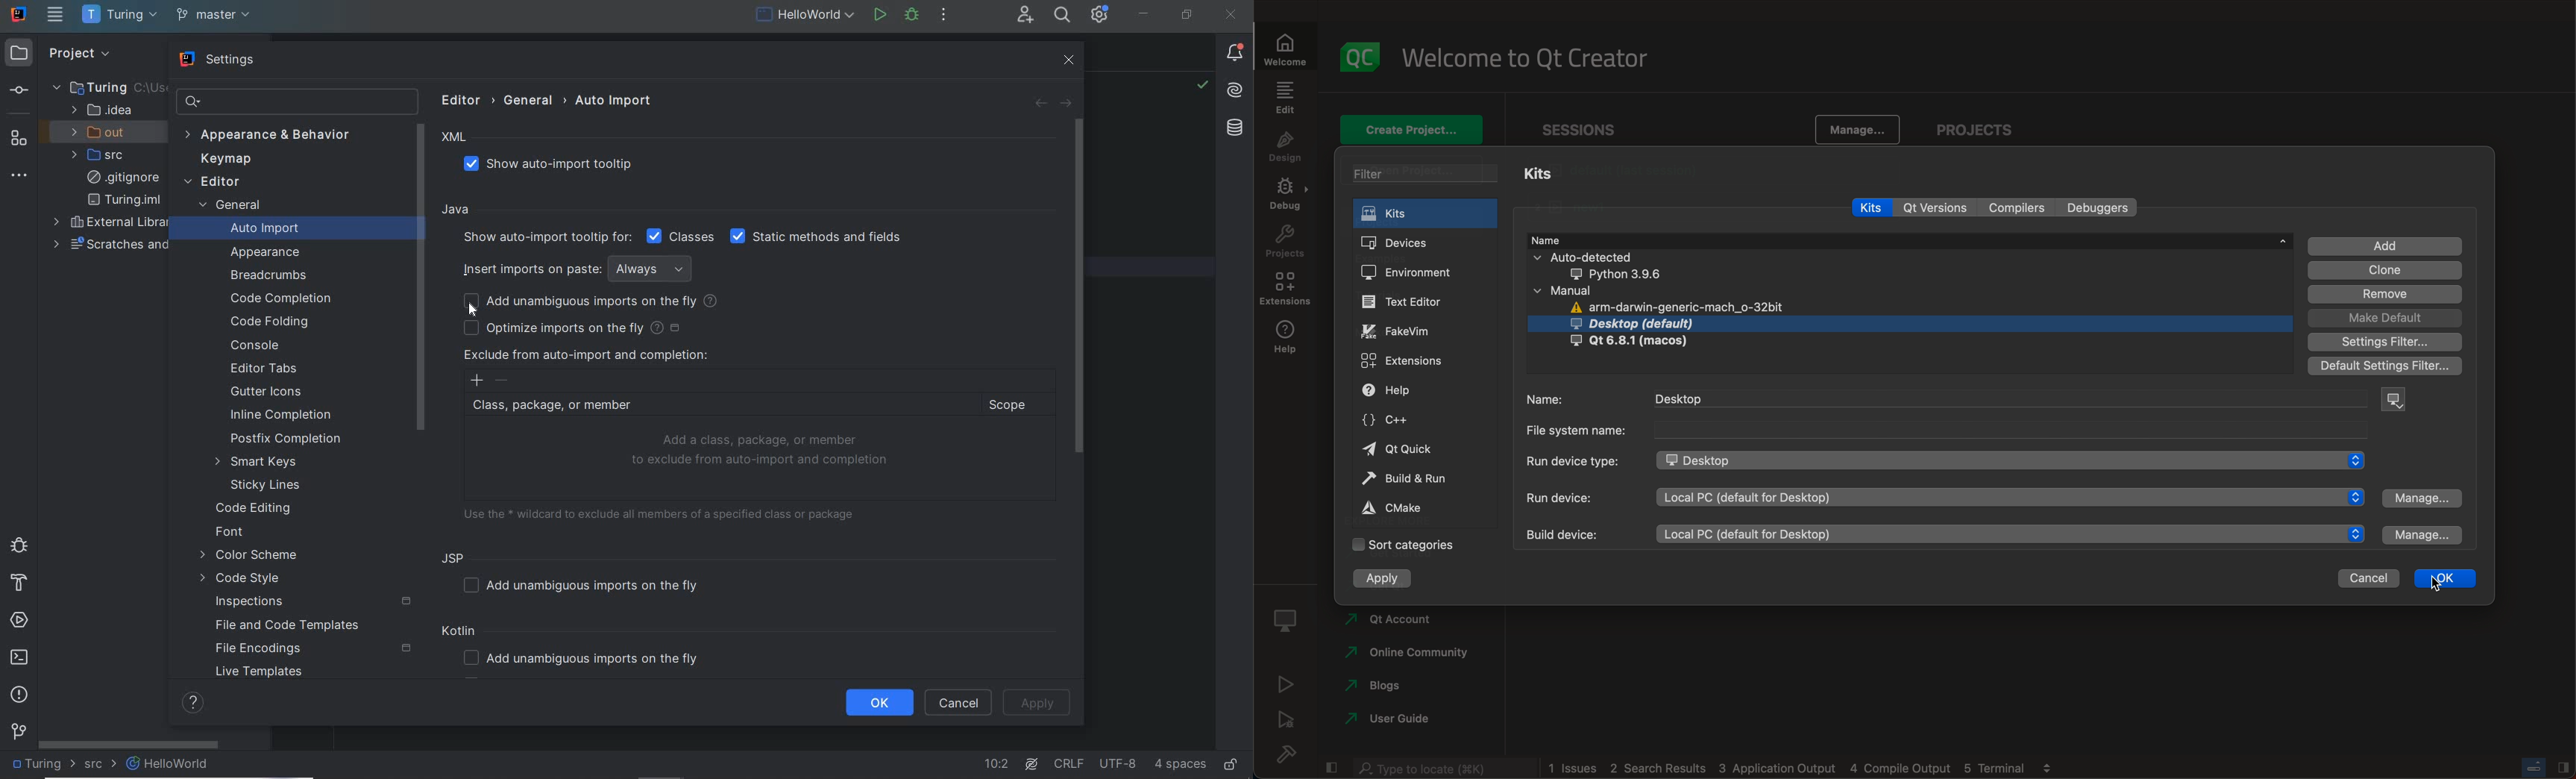  What do you see at coordinates (312, 649) in the screenshot?
I see `FILE ENCODING` at bounding box center [312, 649].